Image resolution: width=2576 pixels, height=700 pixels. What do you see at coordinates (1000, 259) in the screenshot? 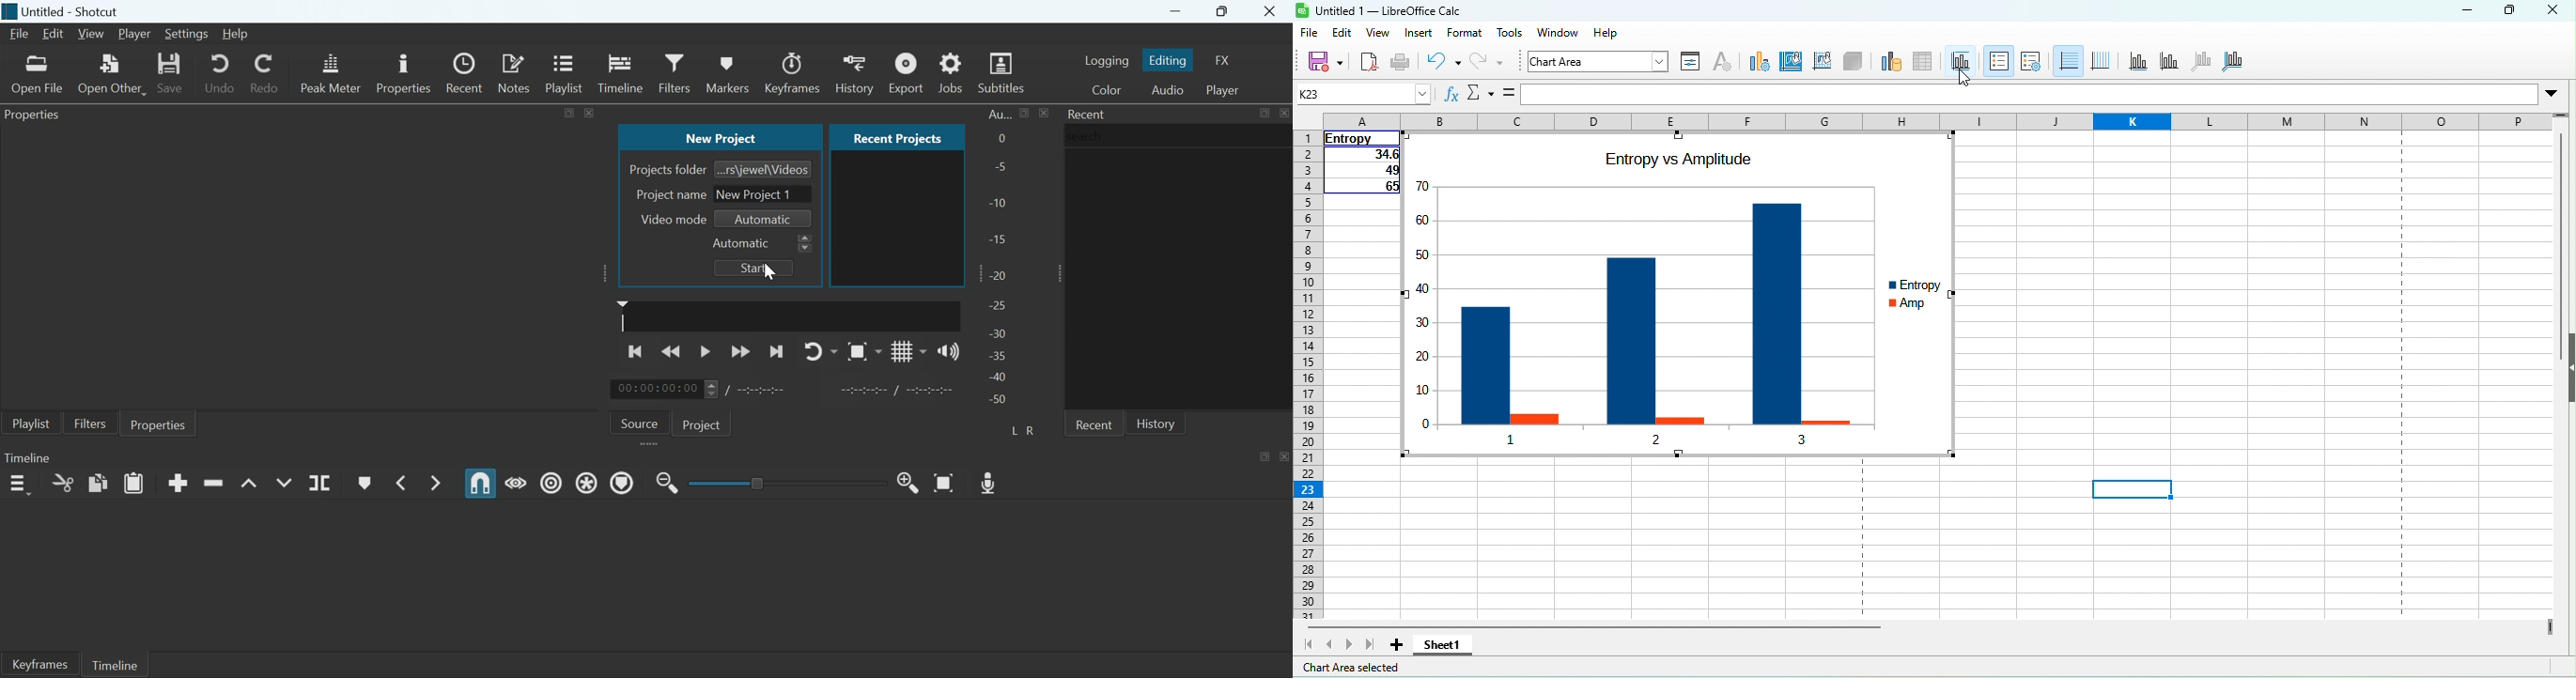
I see `Audio Peak meter` at bounding box center [1000, 259].